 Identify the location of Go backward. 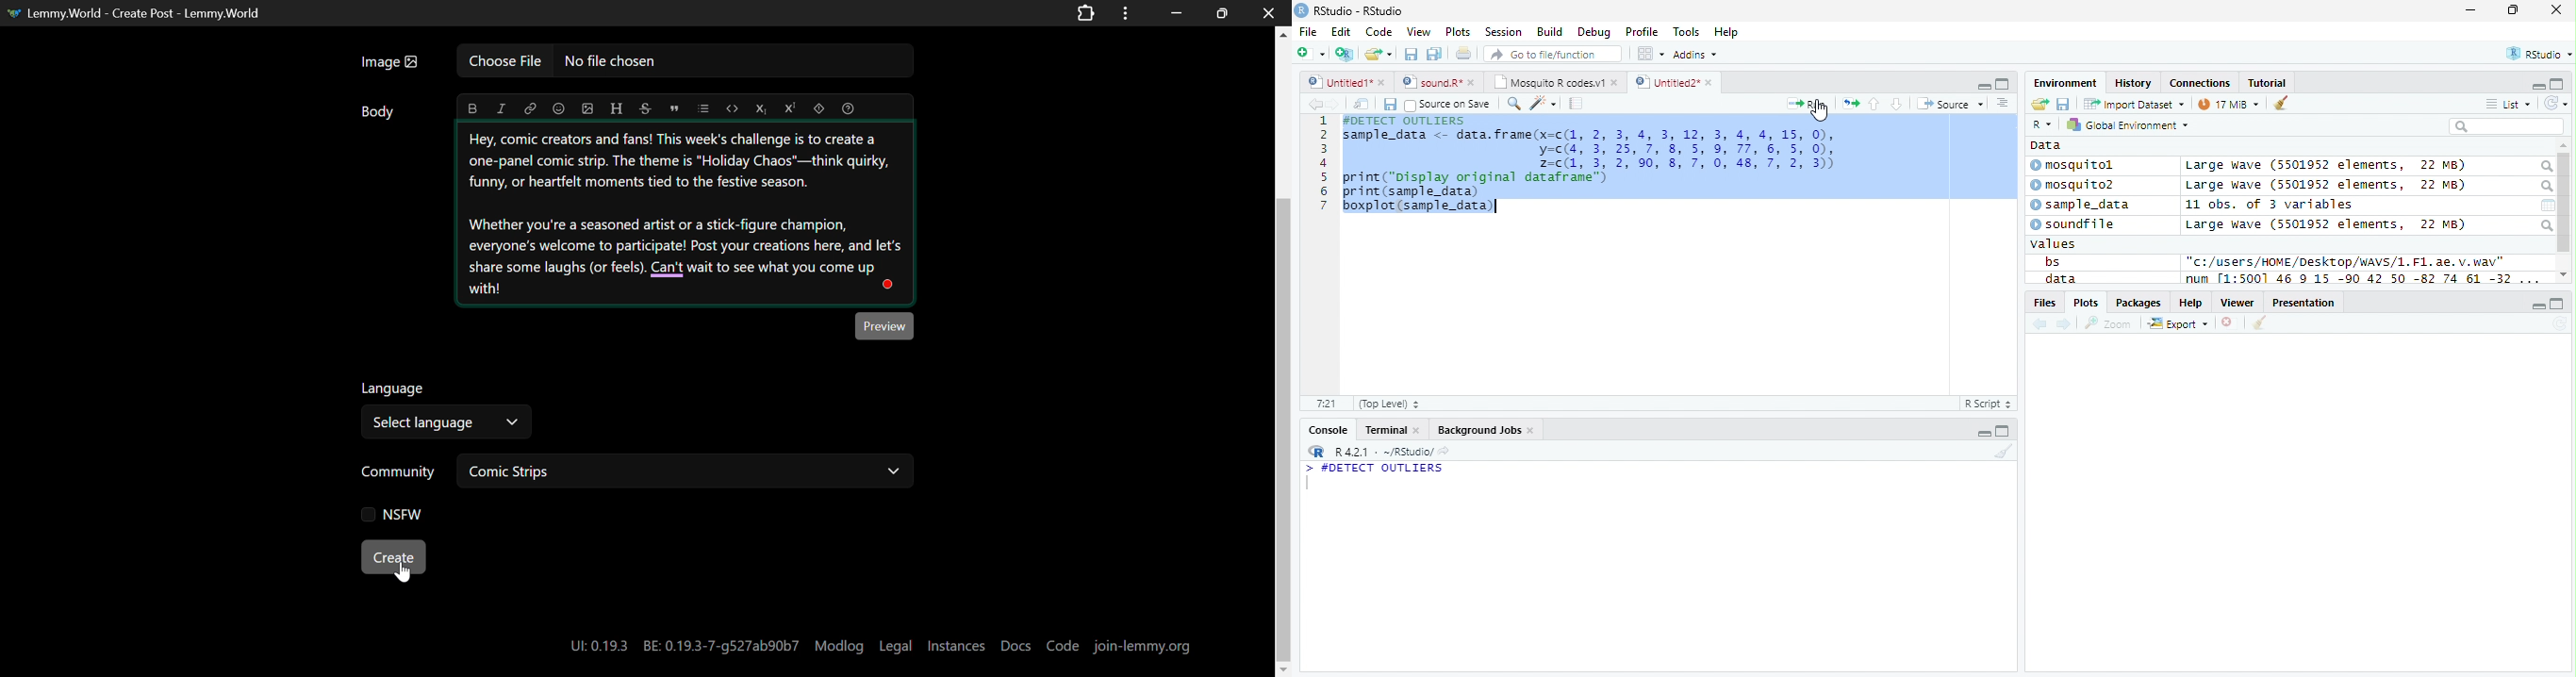
(1315, 103).